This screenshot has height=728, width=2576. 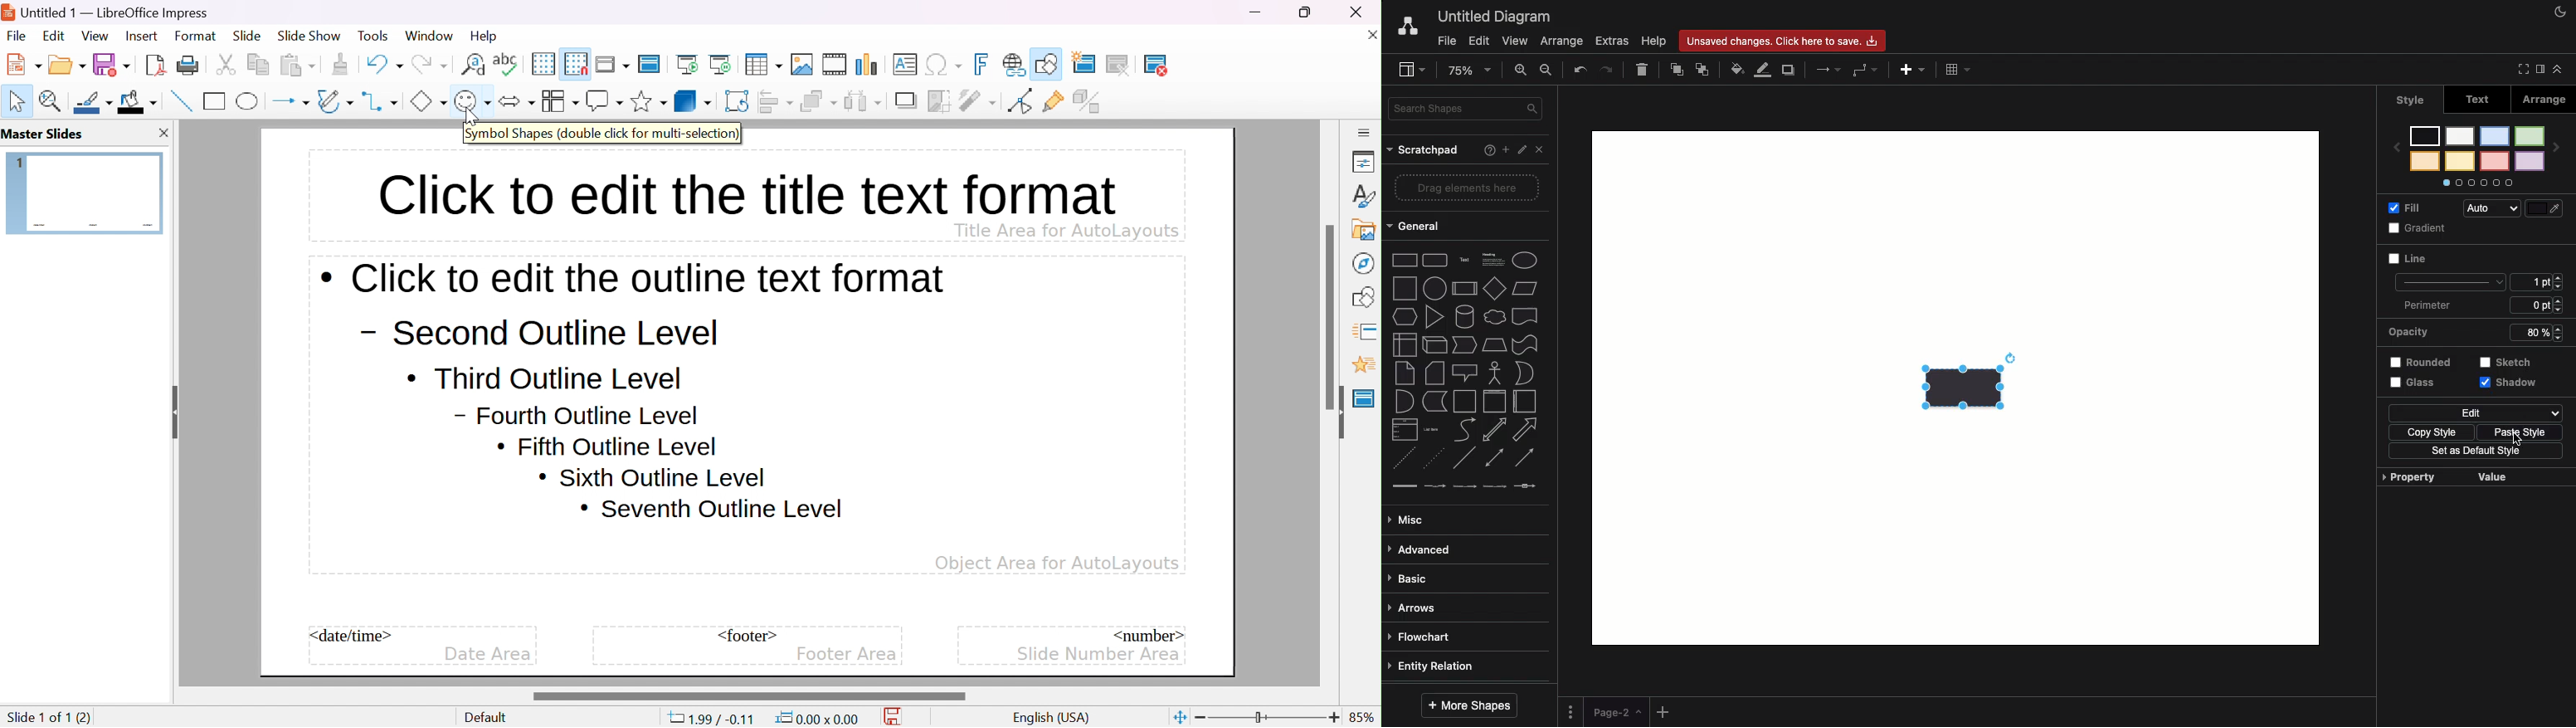 I want to click on actor, so click(x=1497, y=373).